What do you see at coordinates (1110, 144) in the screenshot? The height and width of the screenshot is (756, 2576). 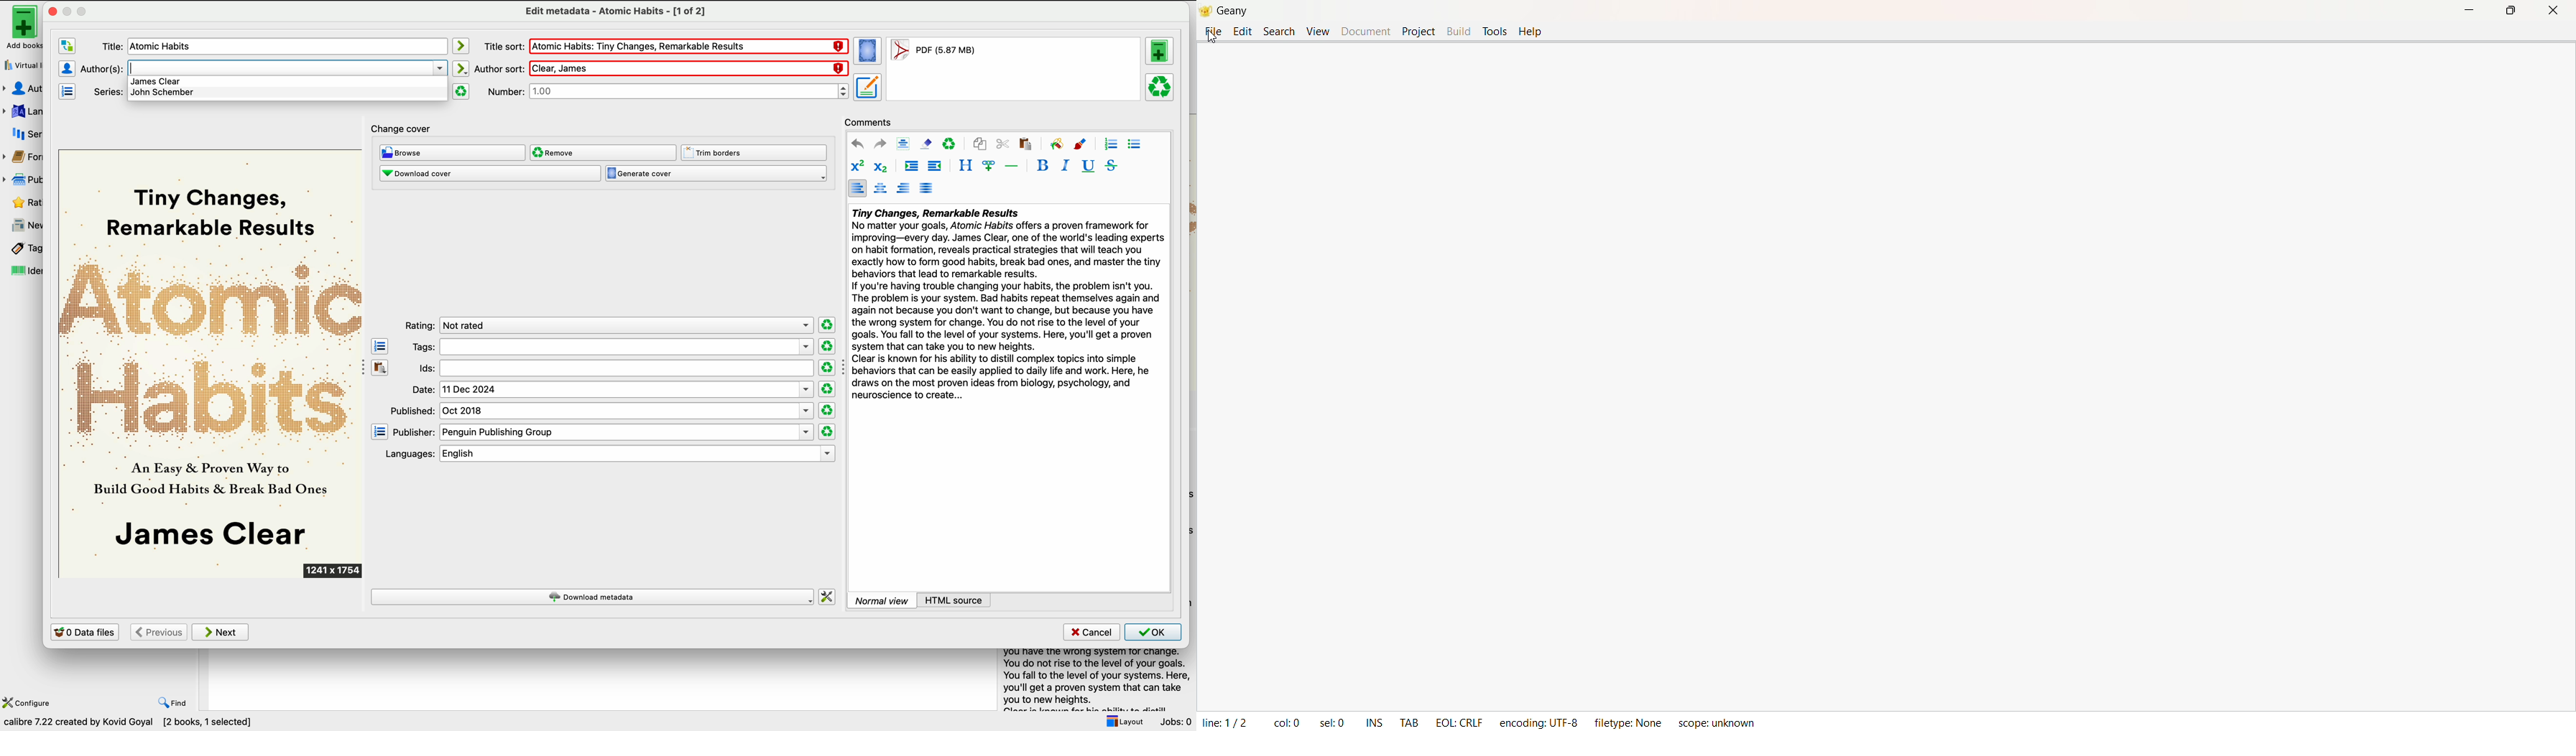 I see `ordered list` at bounding box center [1110, 144].